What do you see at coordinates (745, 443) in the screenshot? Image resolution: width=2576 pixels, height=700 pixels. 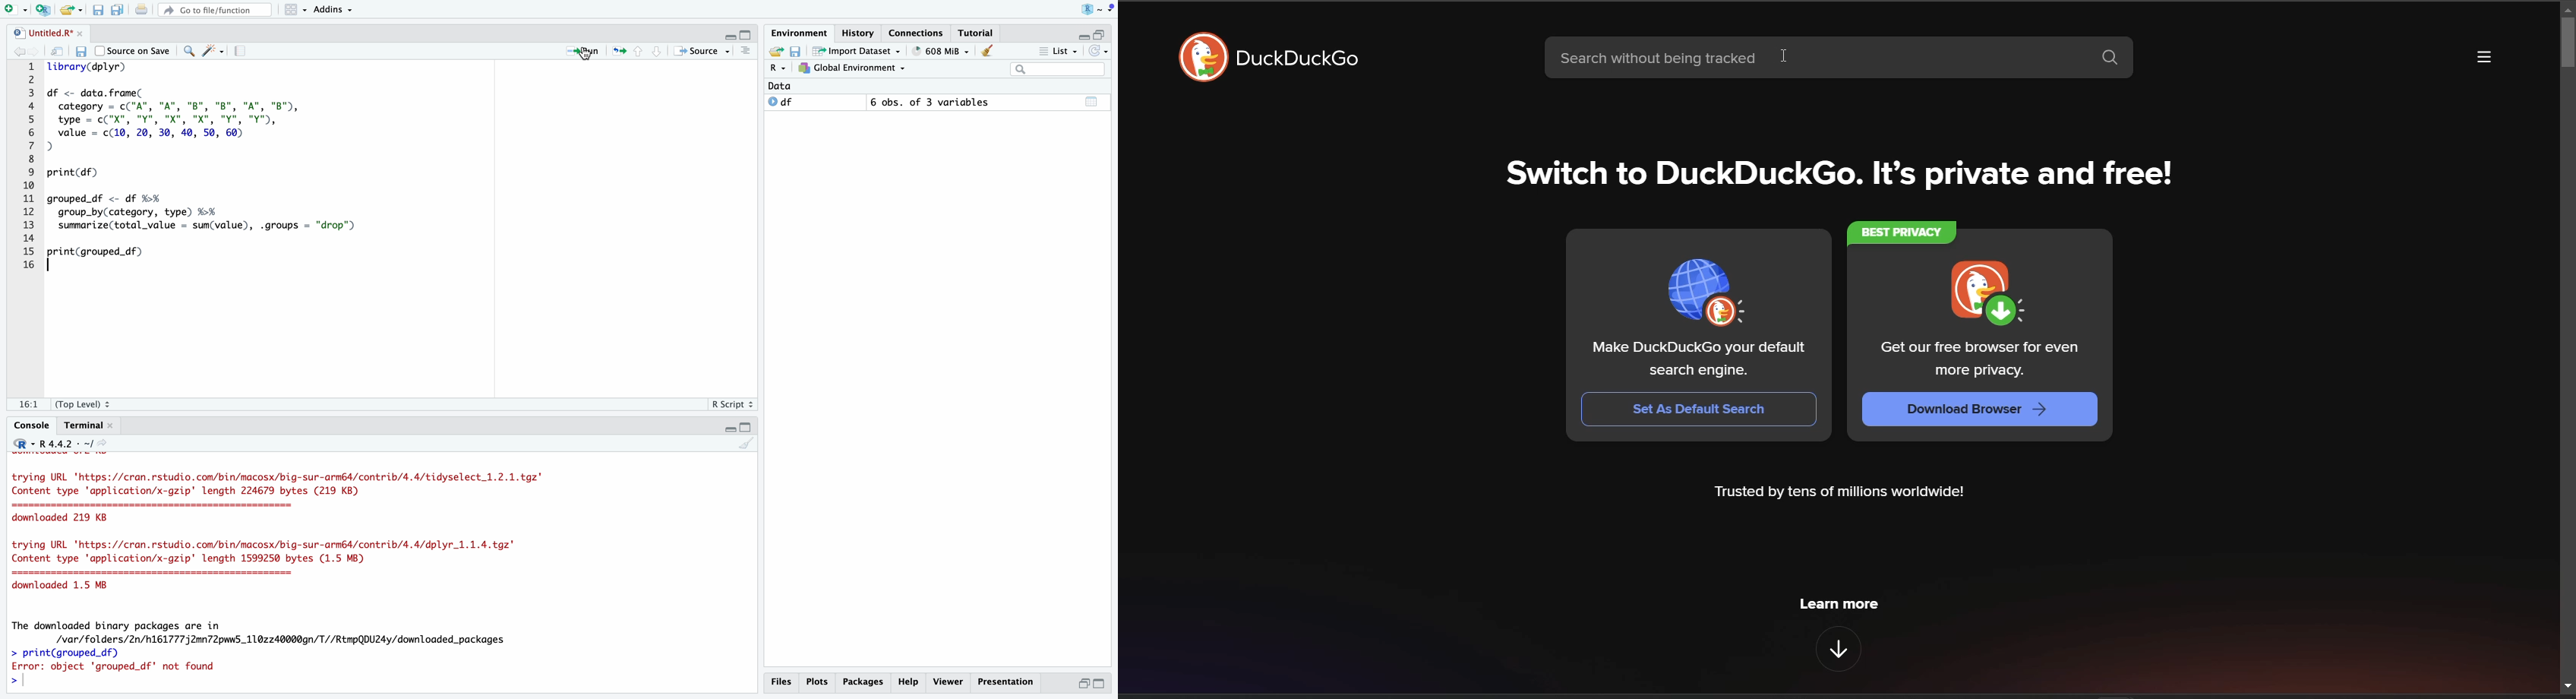 I see `Clear` at bounding box center [745, 443].